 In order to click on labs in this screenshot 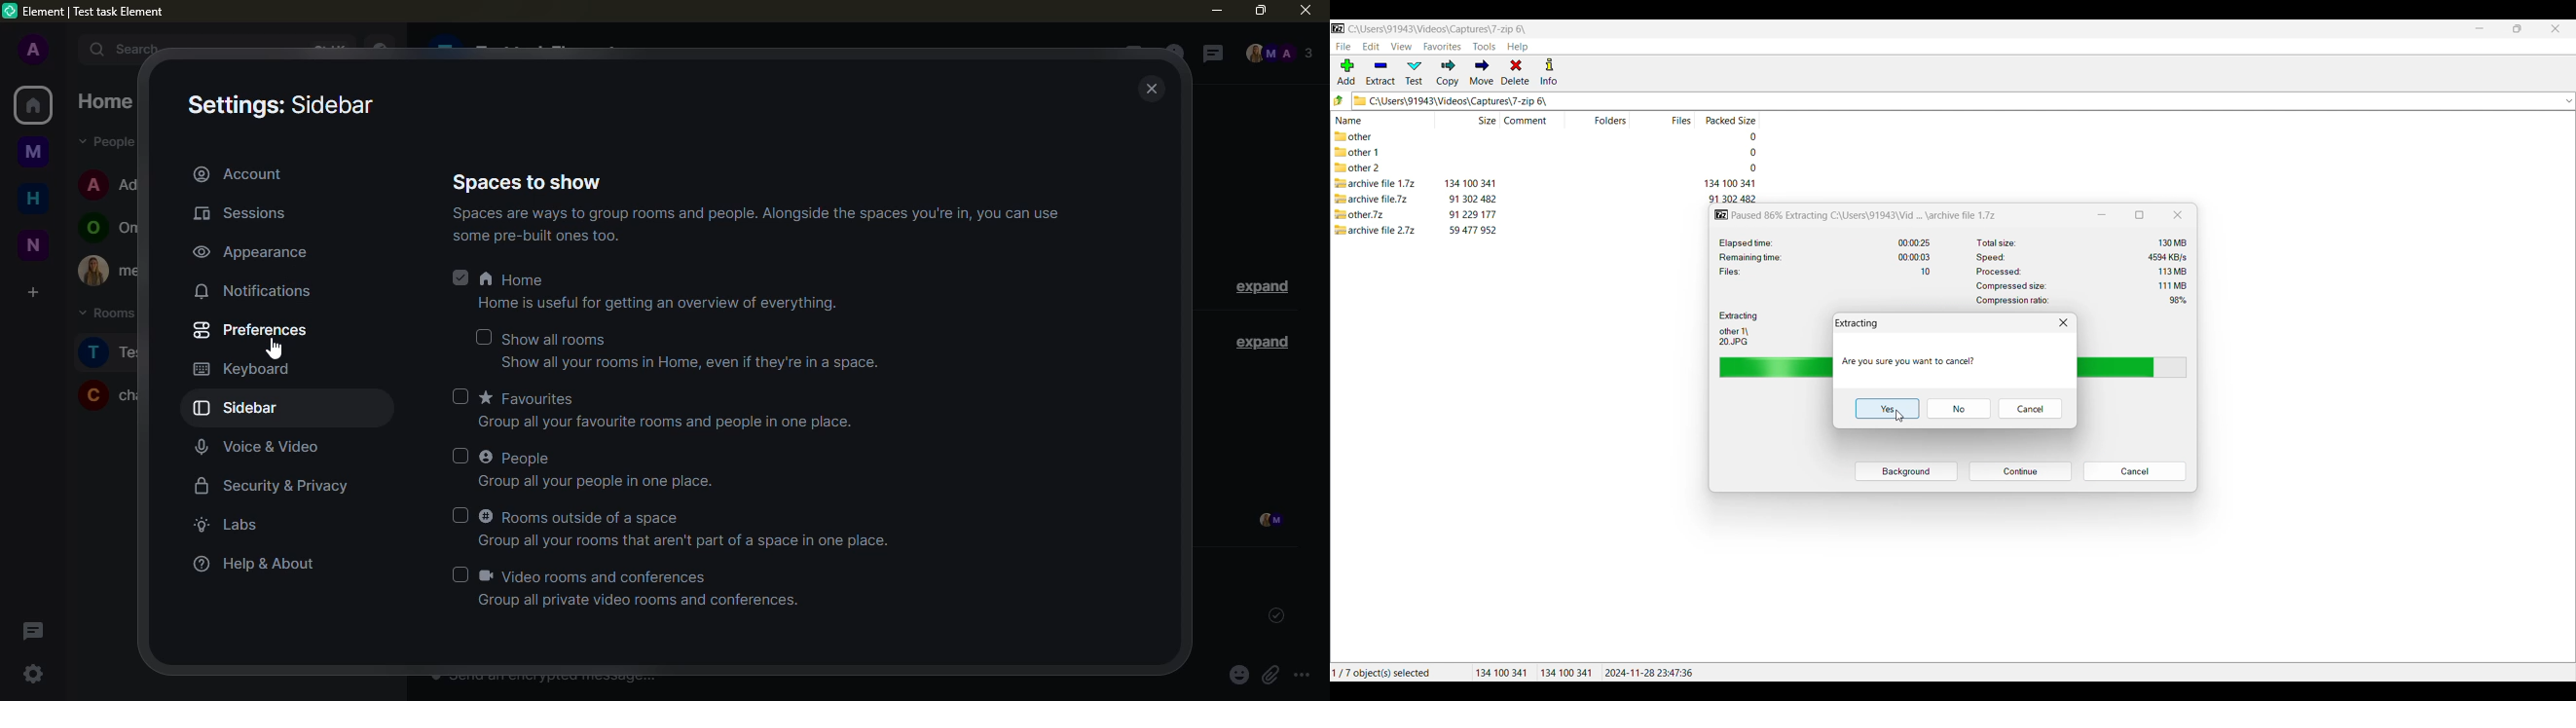, I will do `click(226, 524)`.